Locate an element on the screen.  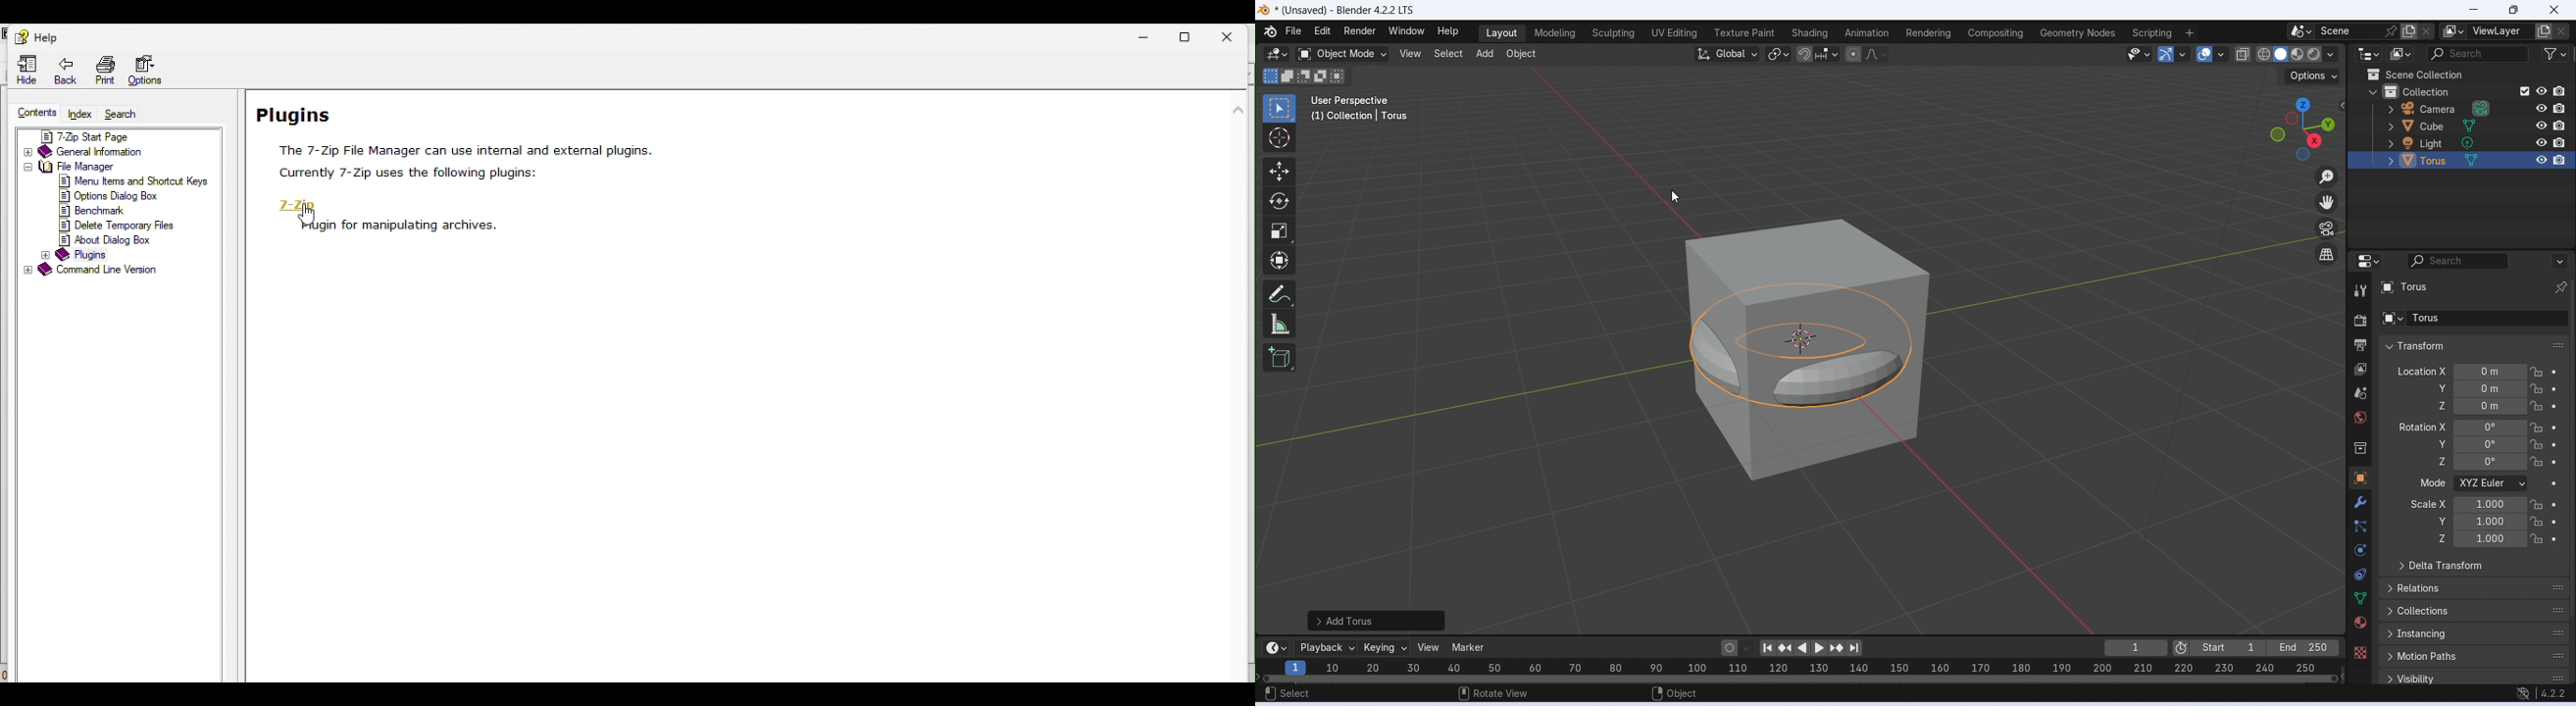
about dialog box is located at coordinates (111, 241).